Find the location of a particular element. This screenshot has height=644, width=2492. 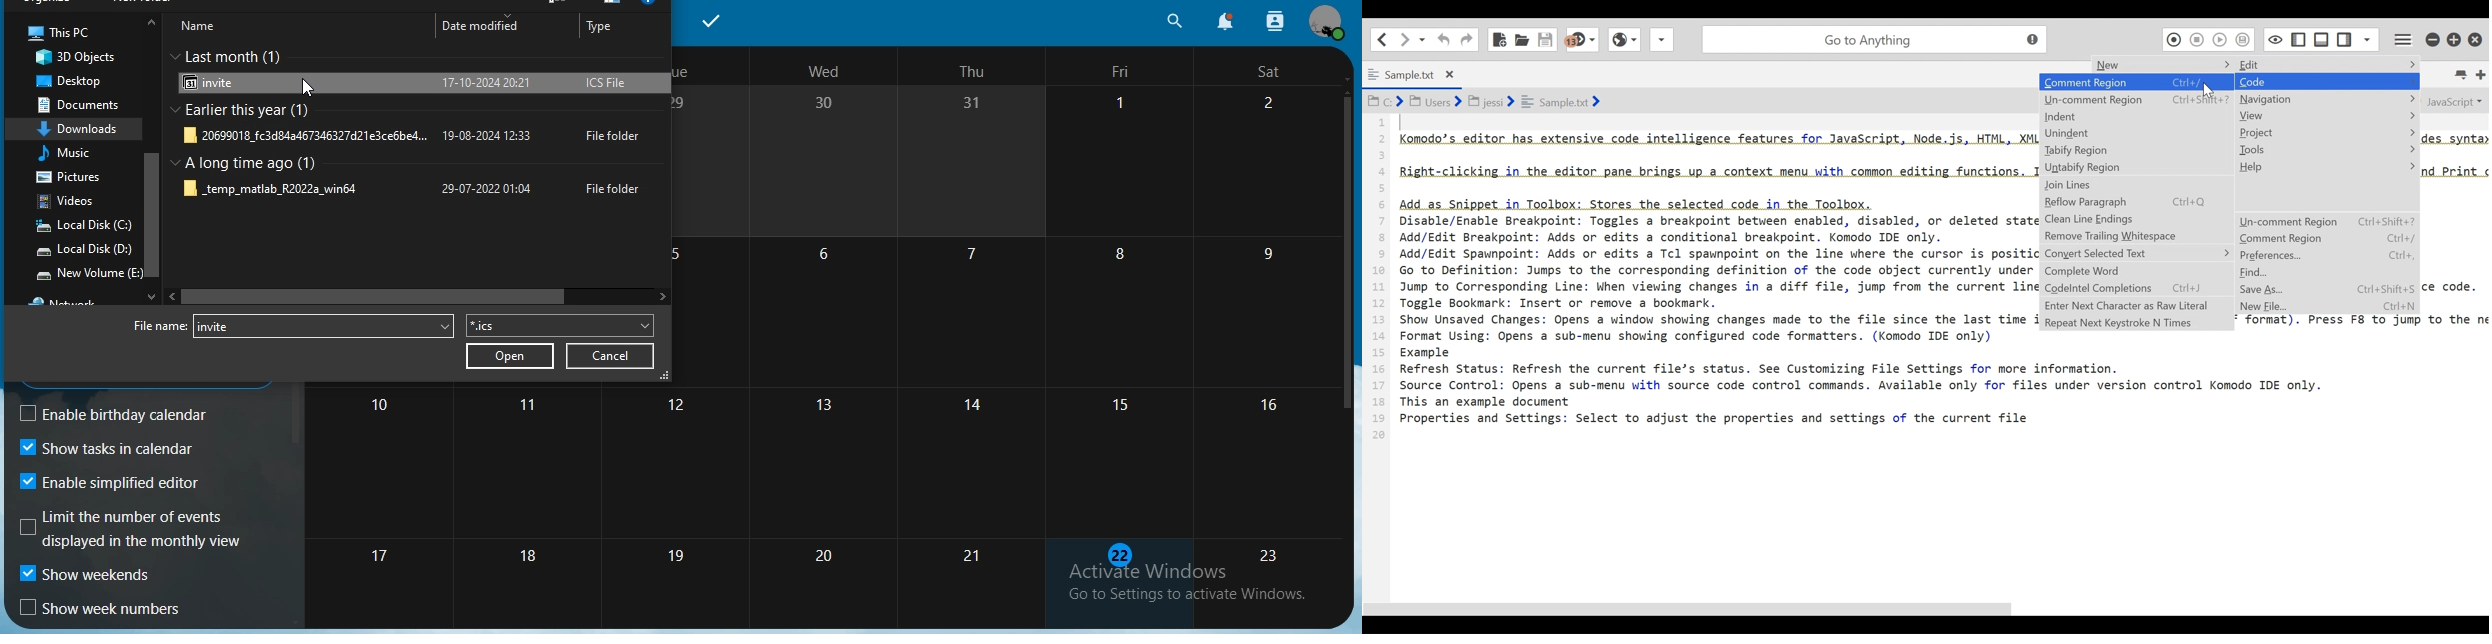

Tools is located at coordinates (2327, 149).